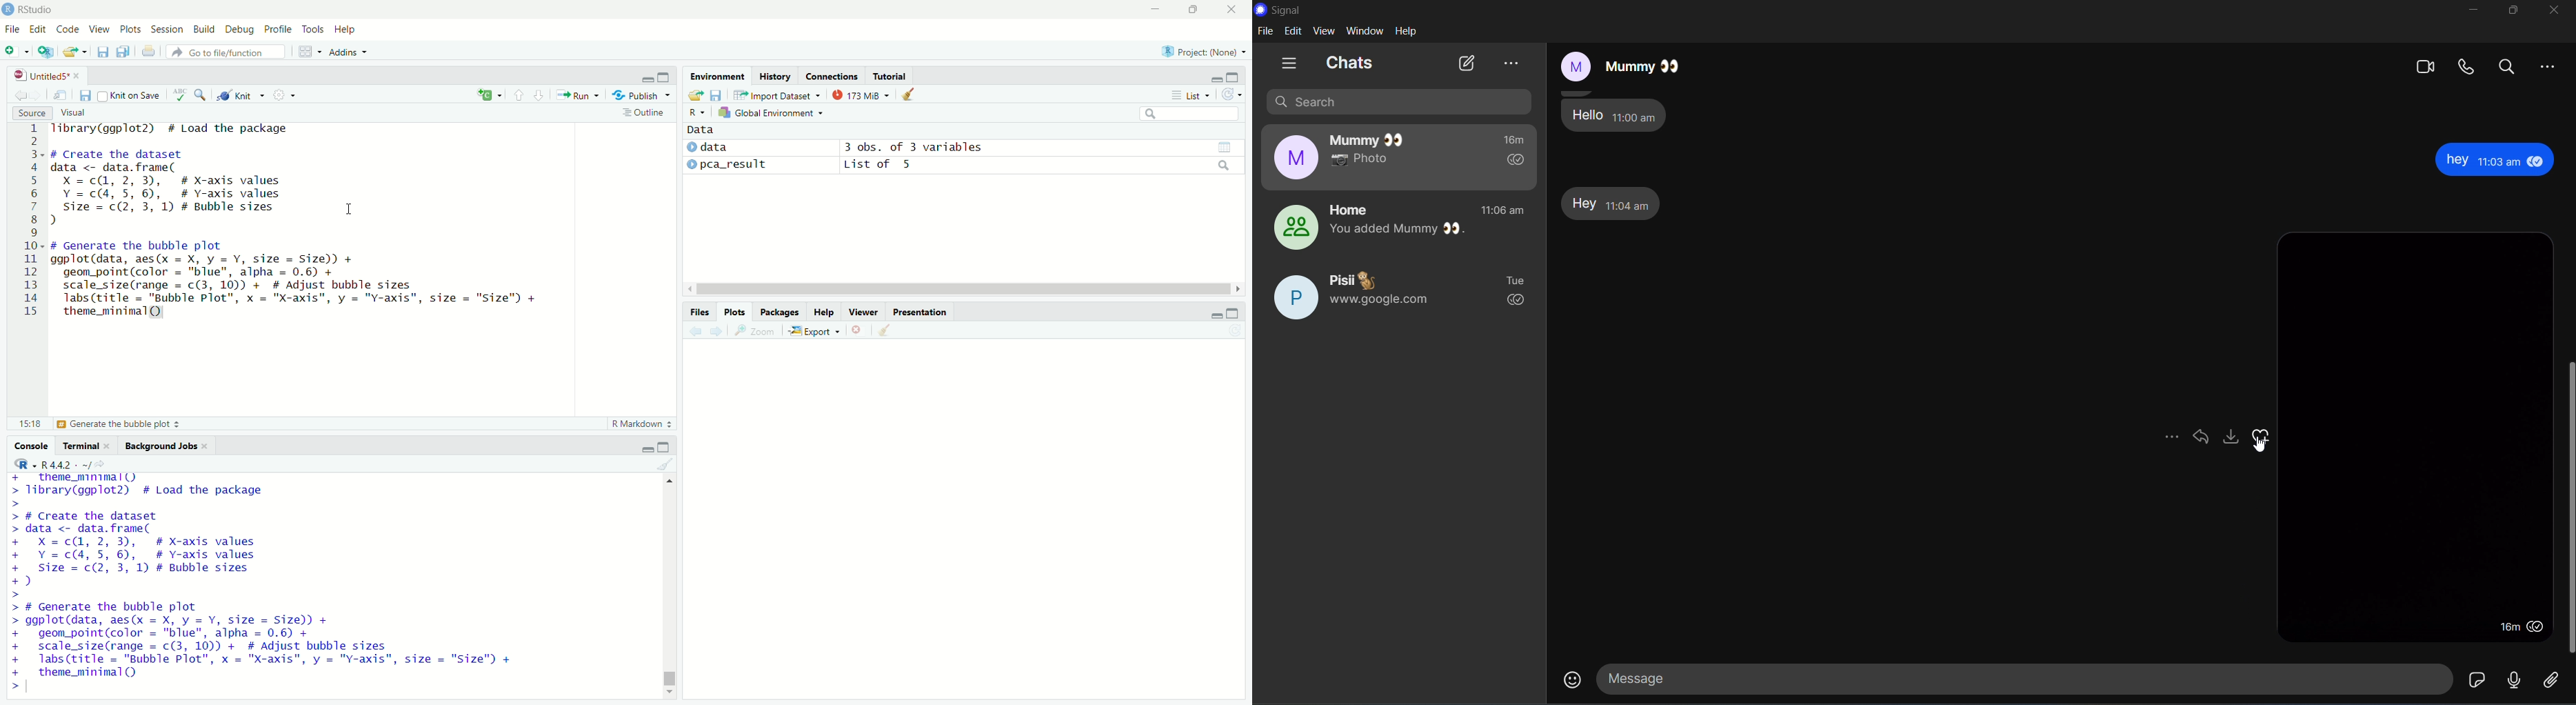 This screenshot has width=2576, height=728. What do you see at coordinates (697, 112) in the screenshot?
I see `R language` at bounding box center [697, 112].